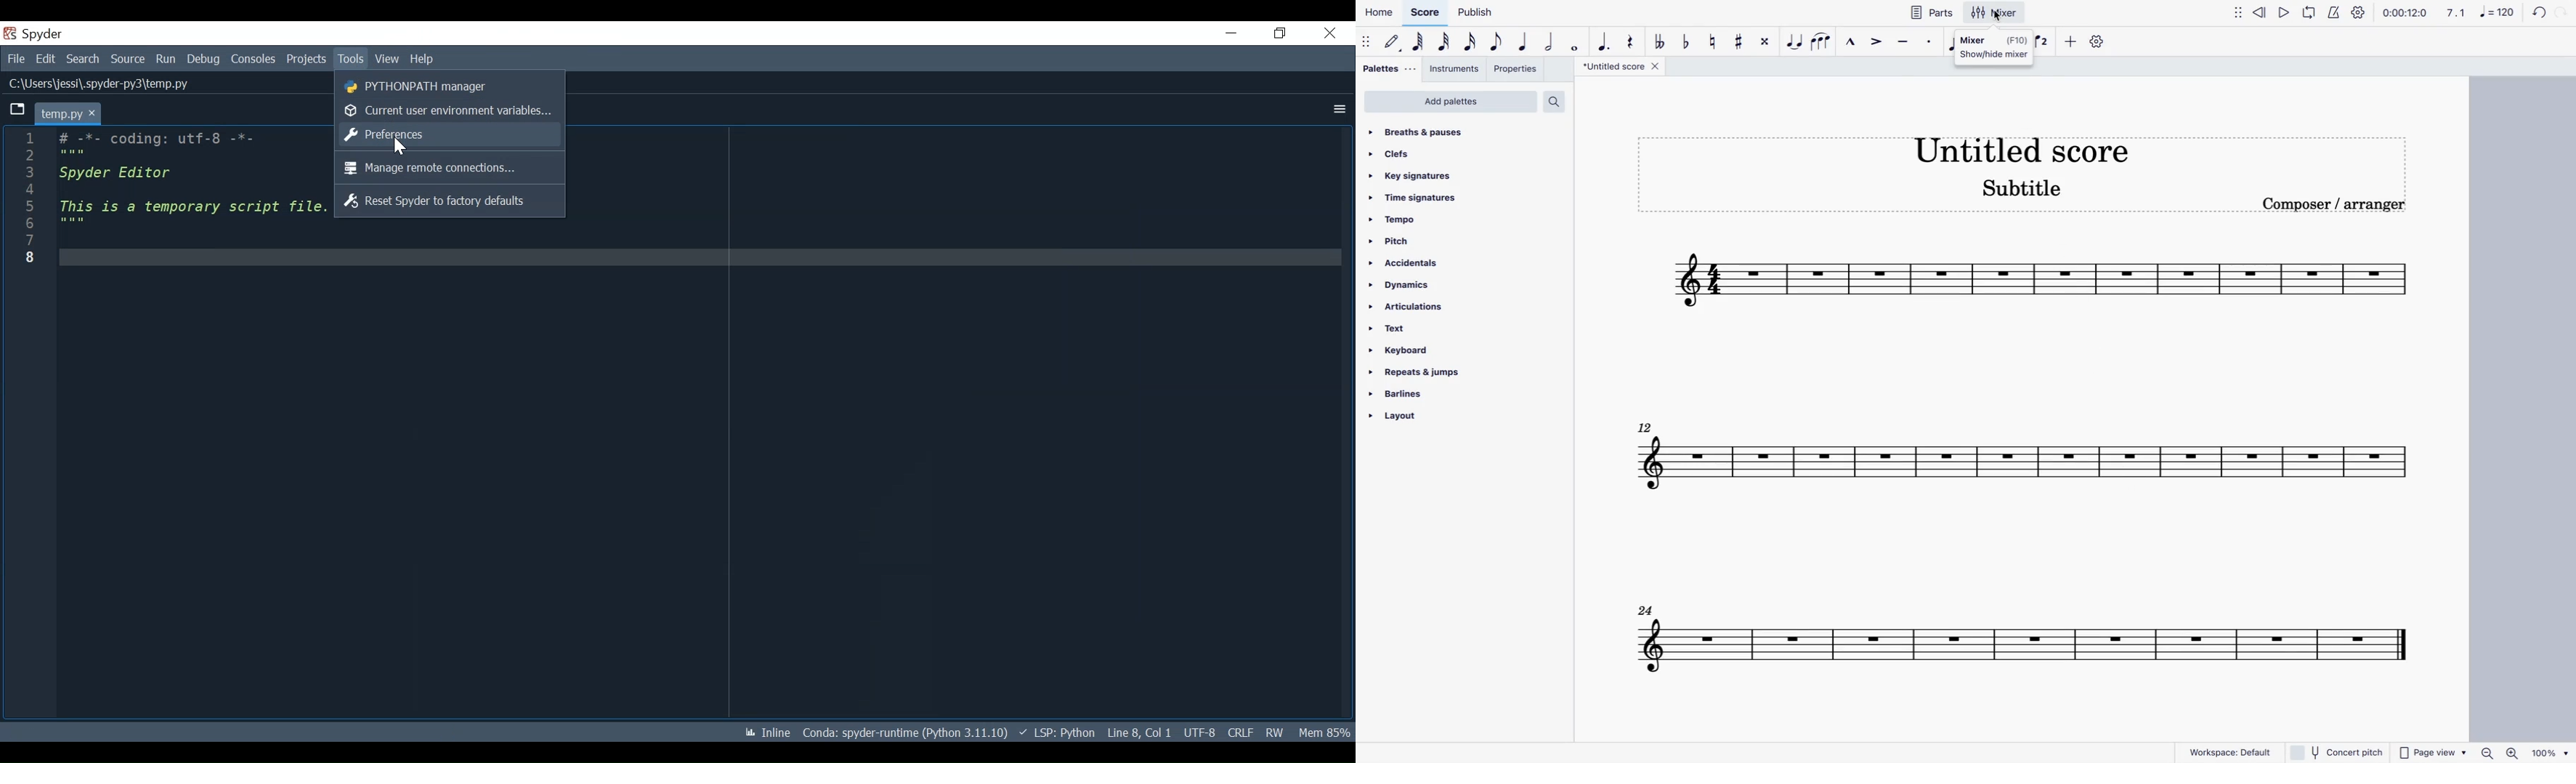 This screenshot has height=784, width=2576. Describe the element at coordinates (1456, 70) in the screenshot. I see `instruments` at that location.